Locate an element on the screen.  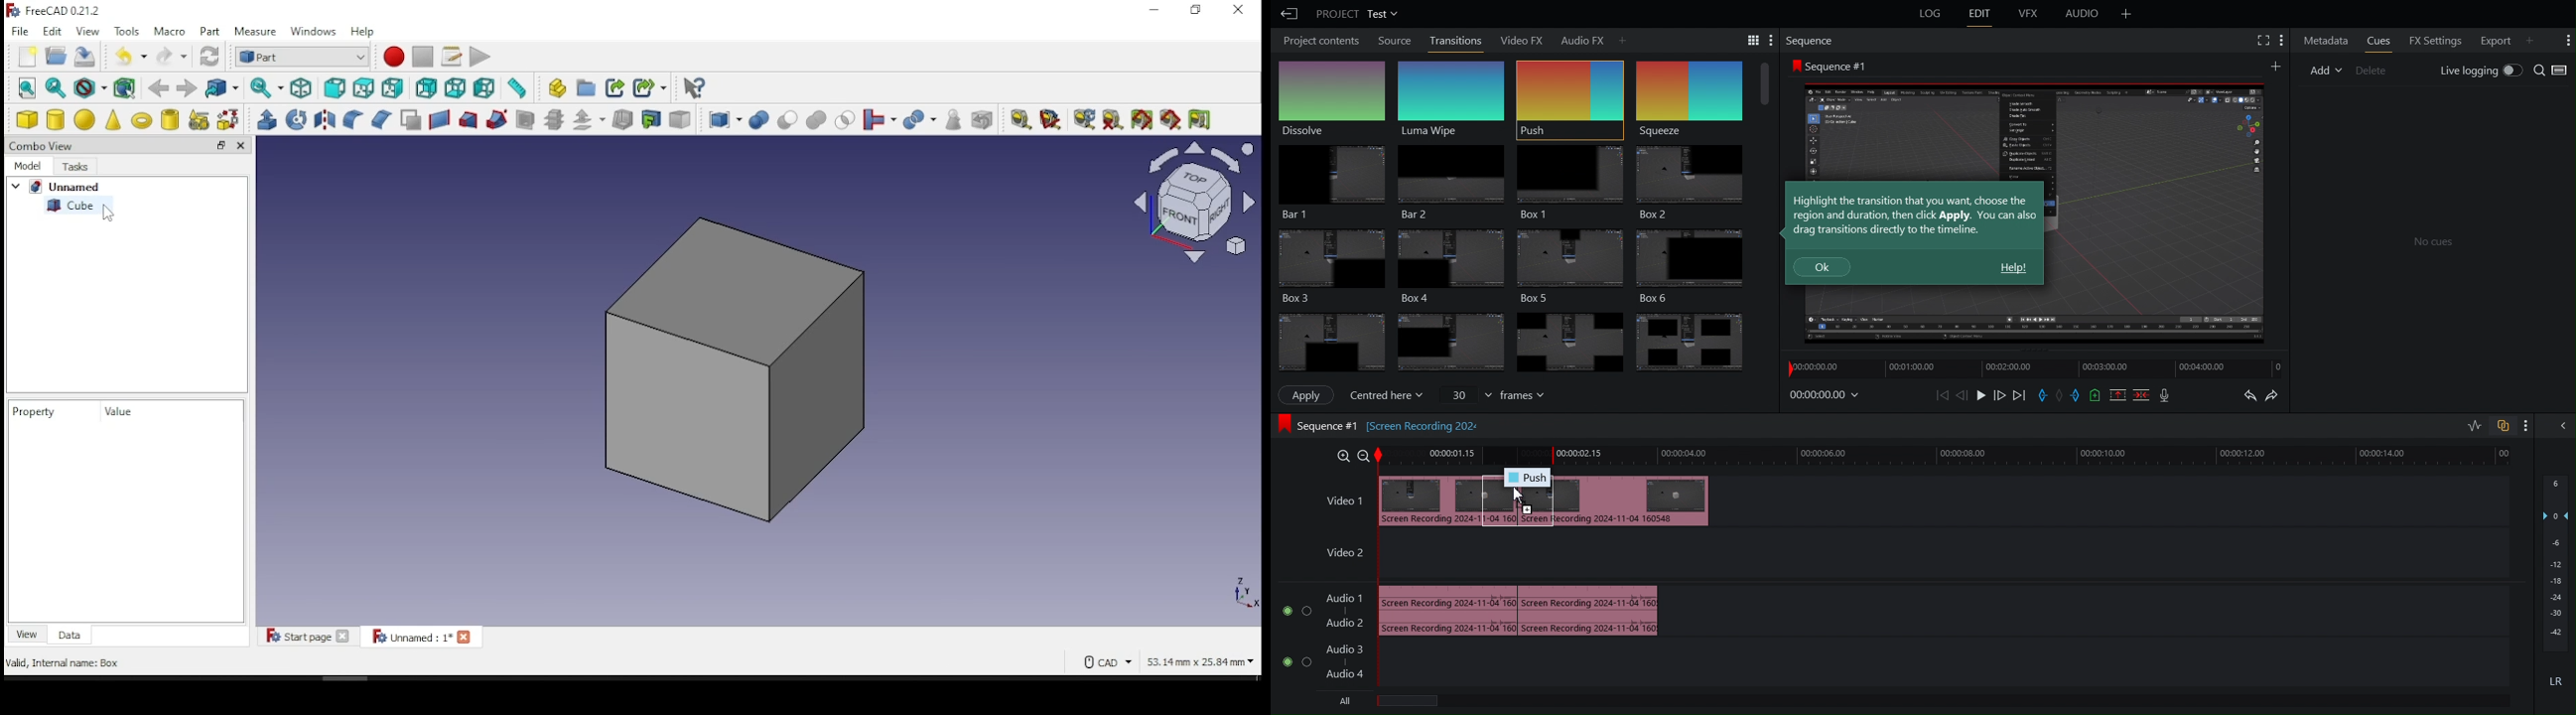
mirroring is located at coordinates (325, 118).